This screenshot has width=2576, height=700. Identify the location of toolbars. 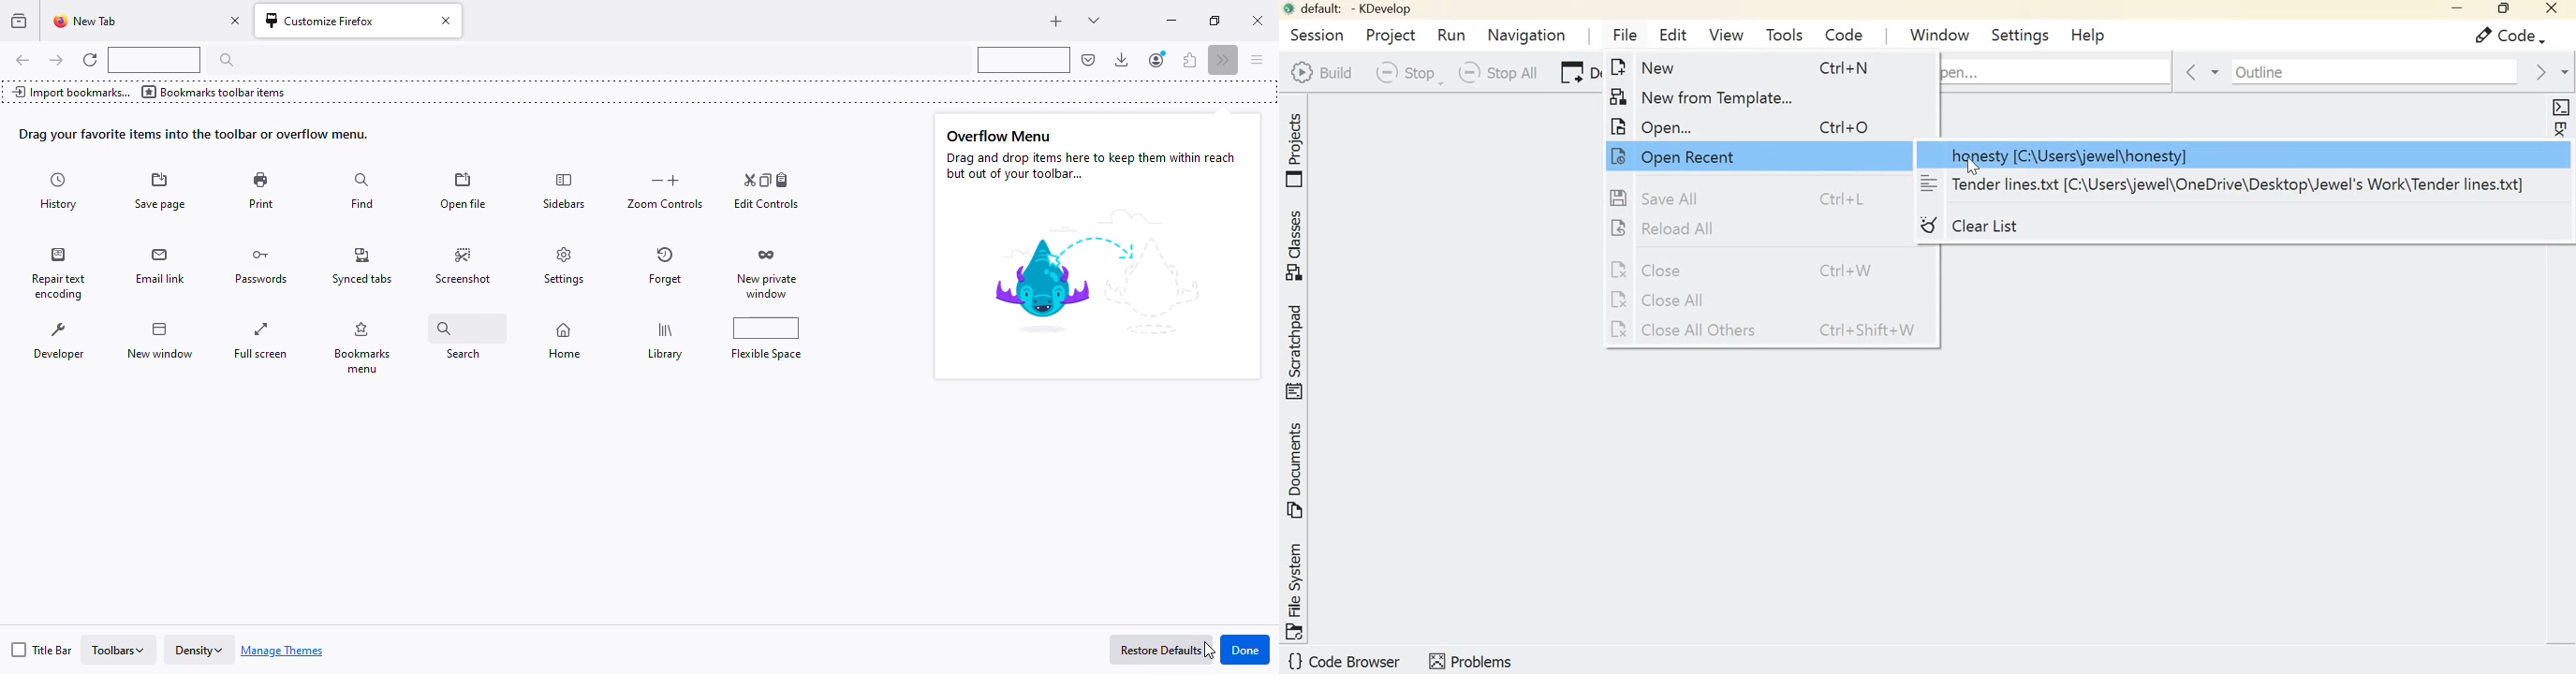
(118, 650).